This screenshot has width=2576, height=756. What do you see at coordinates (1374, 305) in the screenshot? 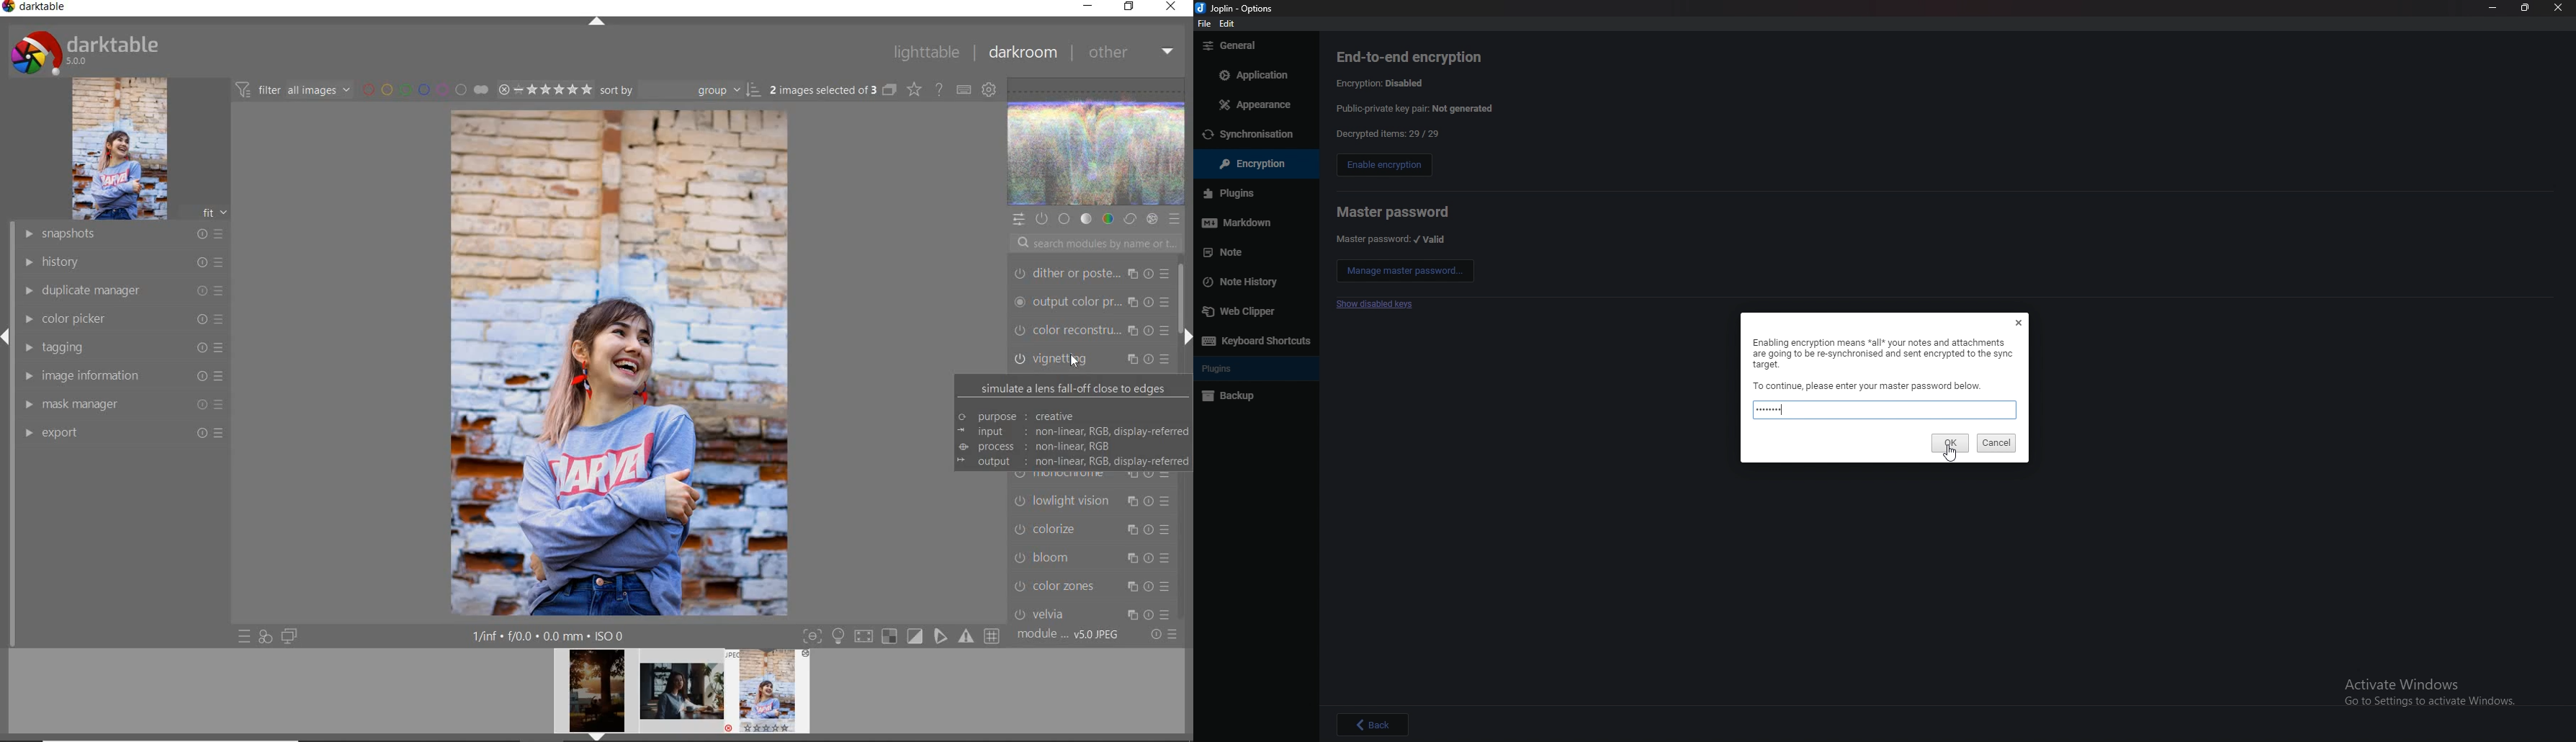
I see `show disabled keys` at bounding box center [1374, 305].